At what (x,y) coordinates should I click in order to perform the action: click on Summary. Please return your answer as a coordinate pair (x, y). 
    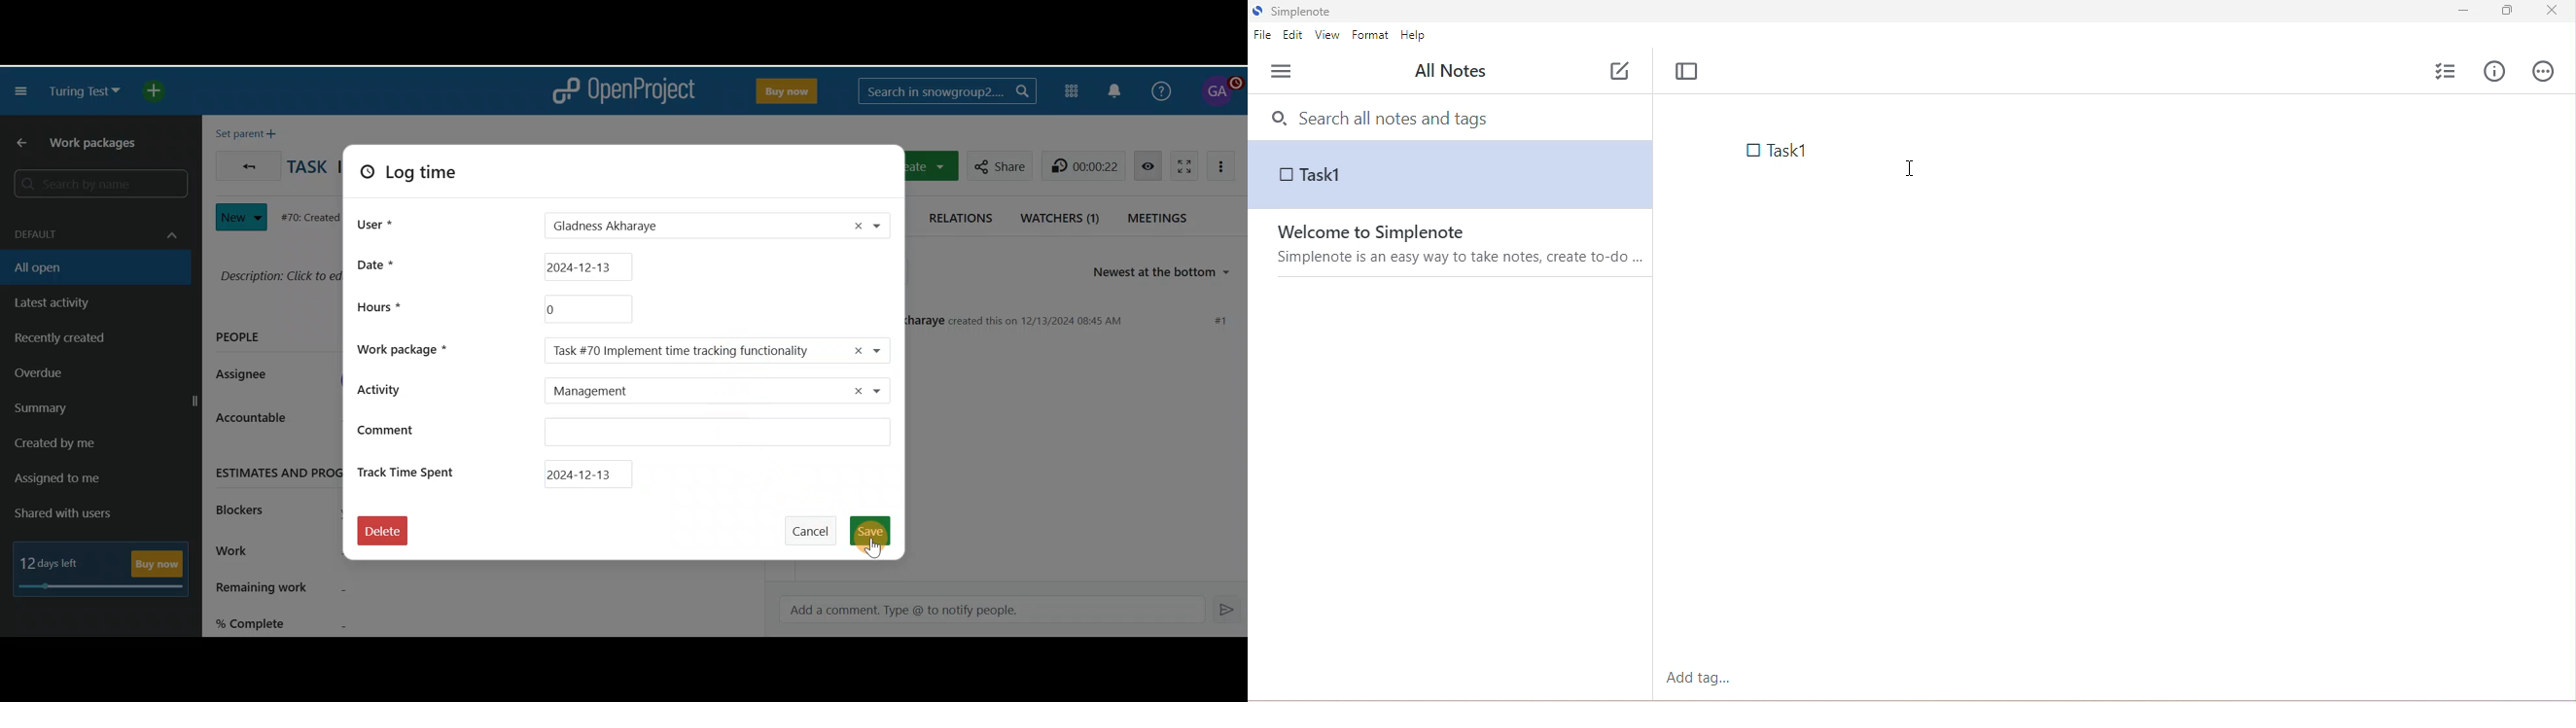
    Looking at the image, I should click on (103, 410).